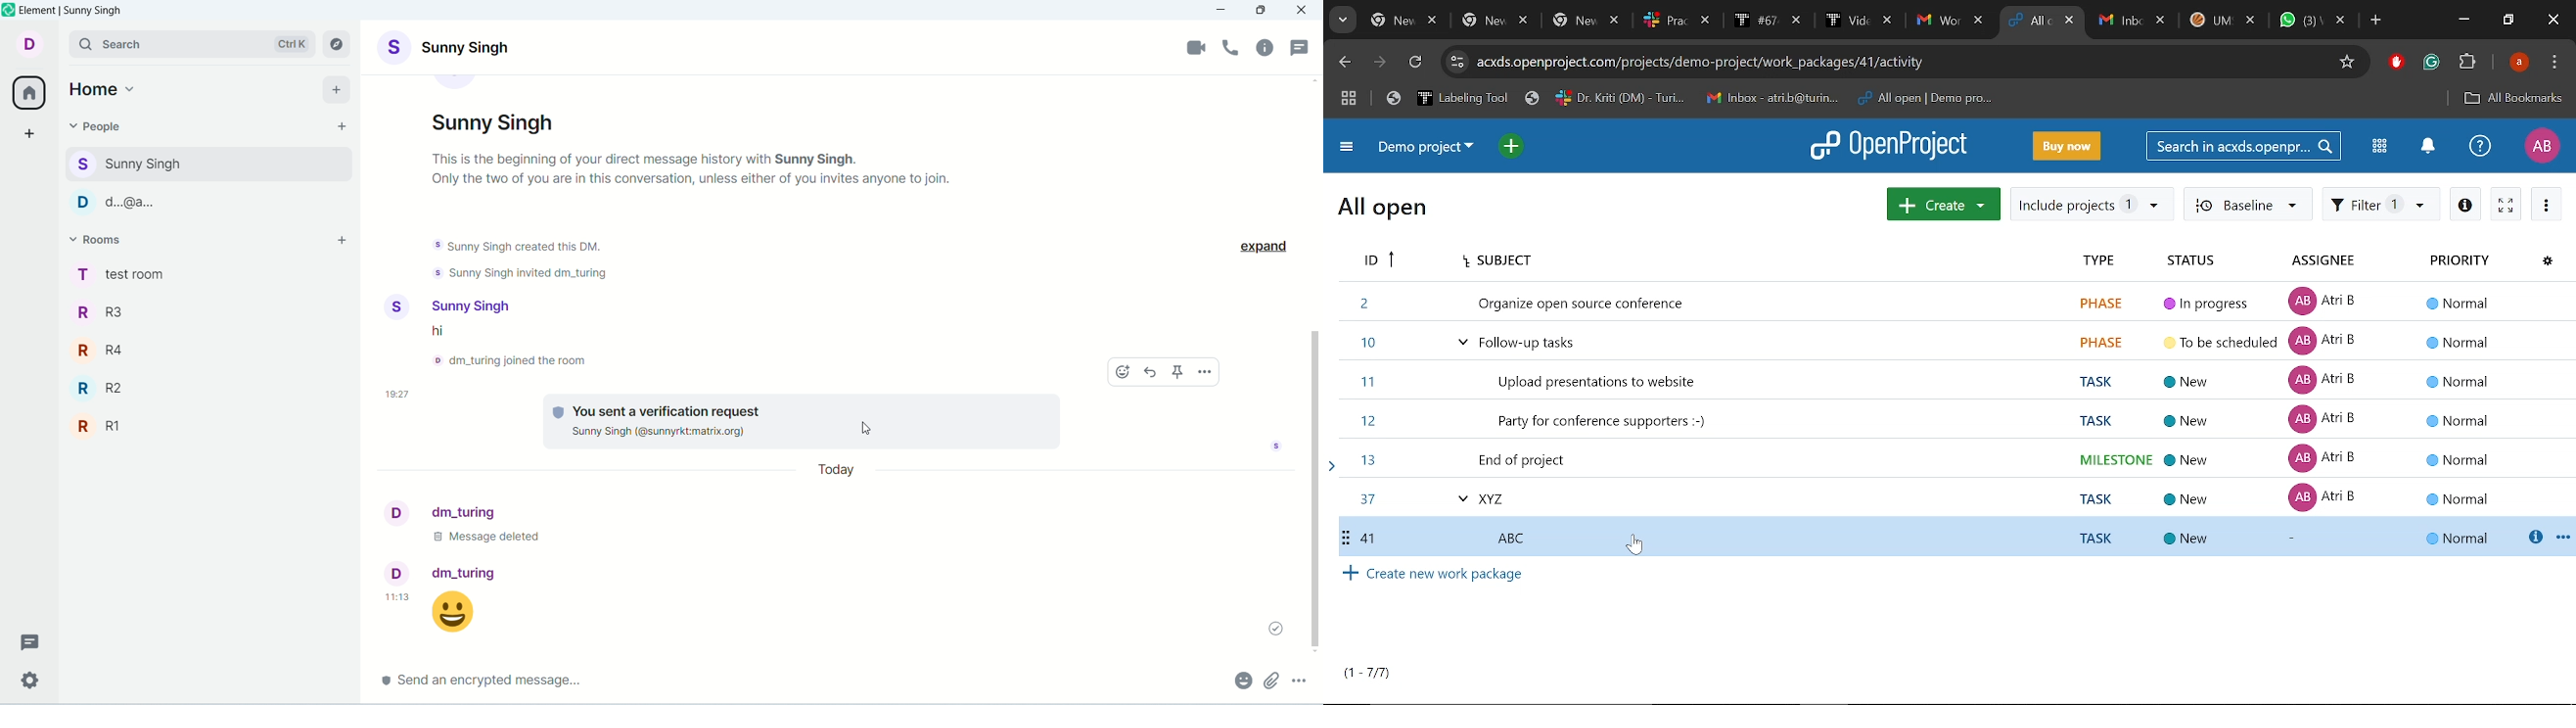 This screenshot has width=2576, height=728. Describe the element at coordinates (1419, 63) in the screenshot. I see `Refresh` at that location.